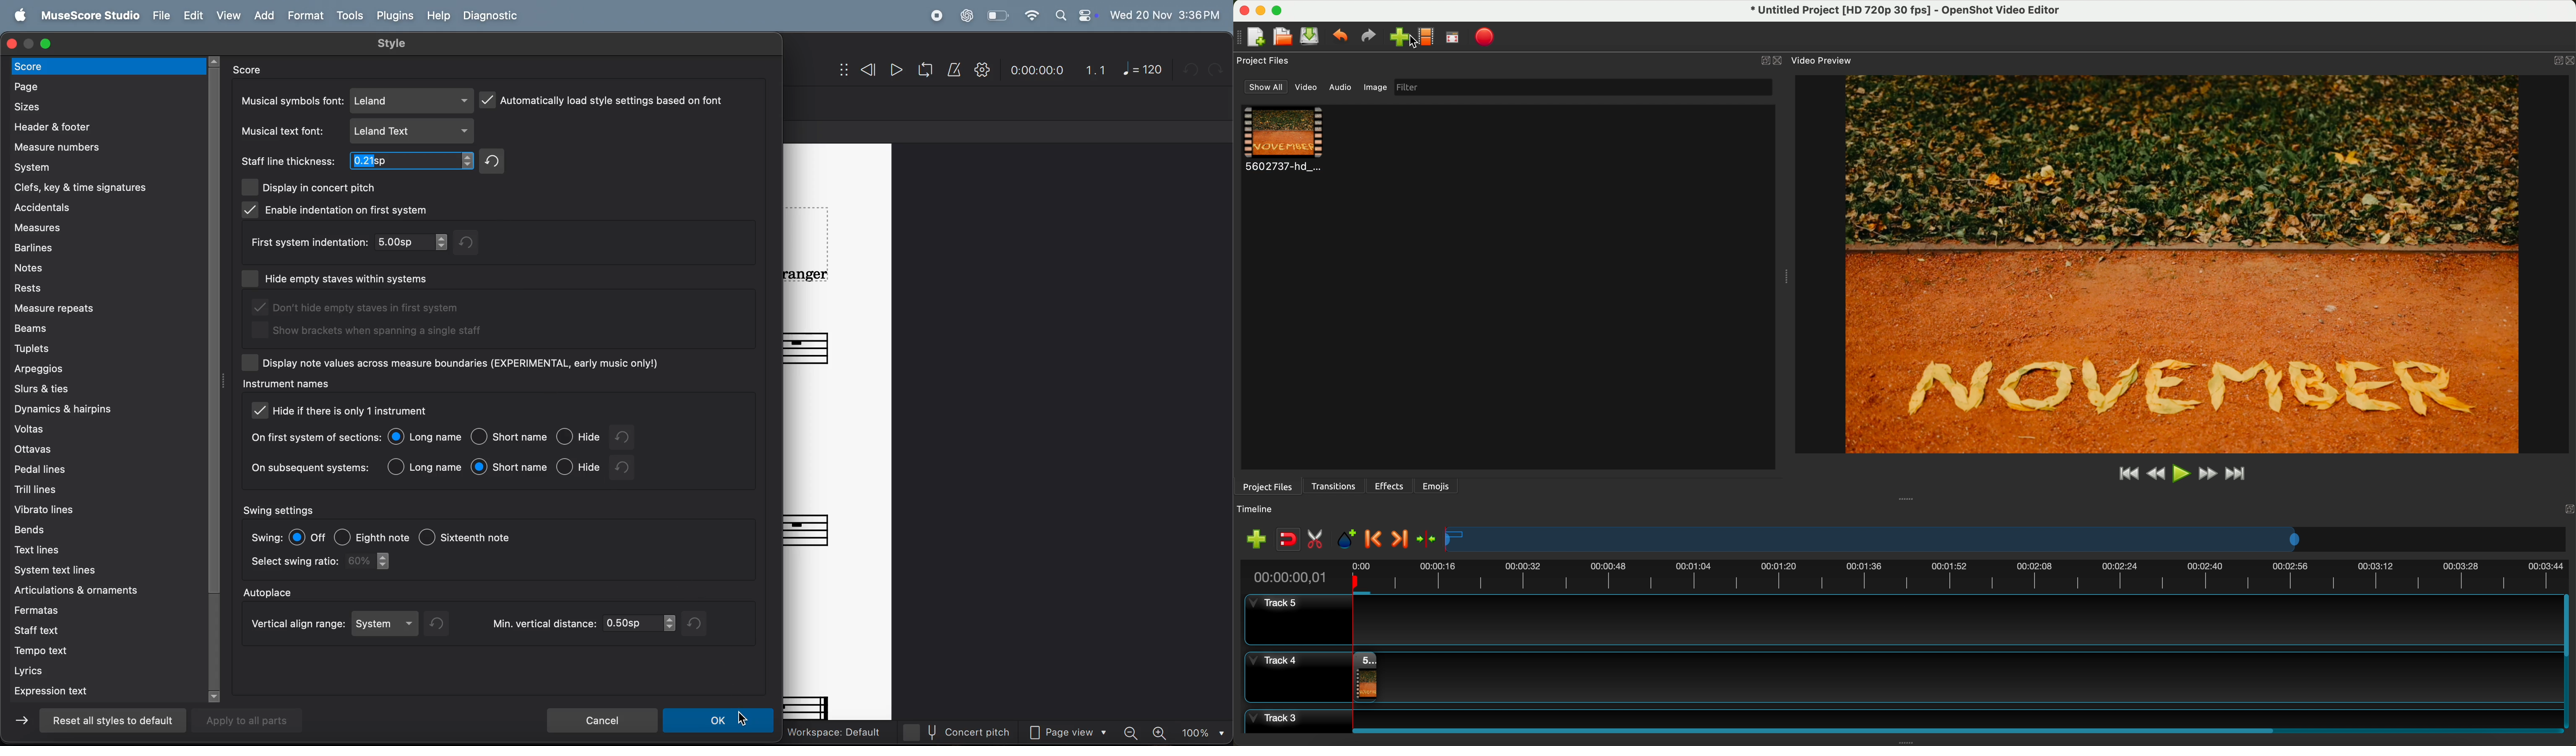 The image size is (2576, 756). What do you see at coordinates (89, 369) in the screenshot?
I see `arpegios` at bounding box center [89, 369].